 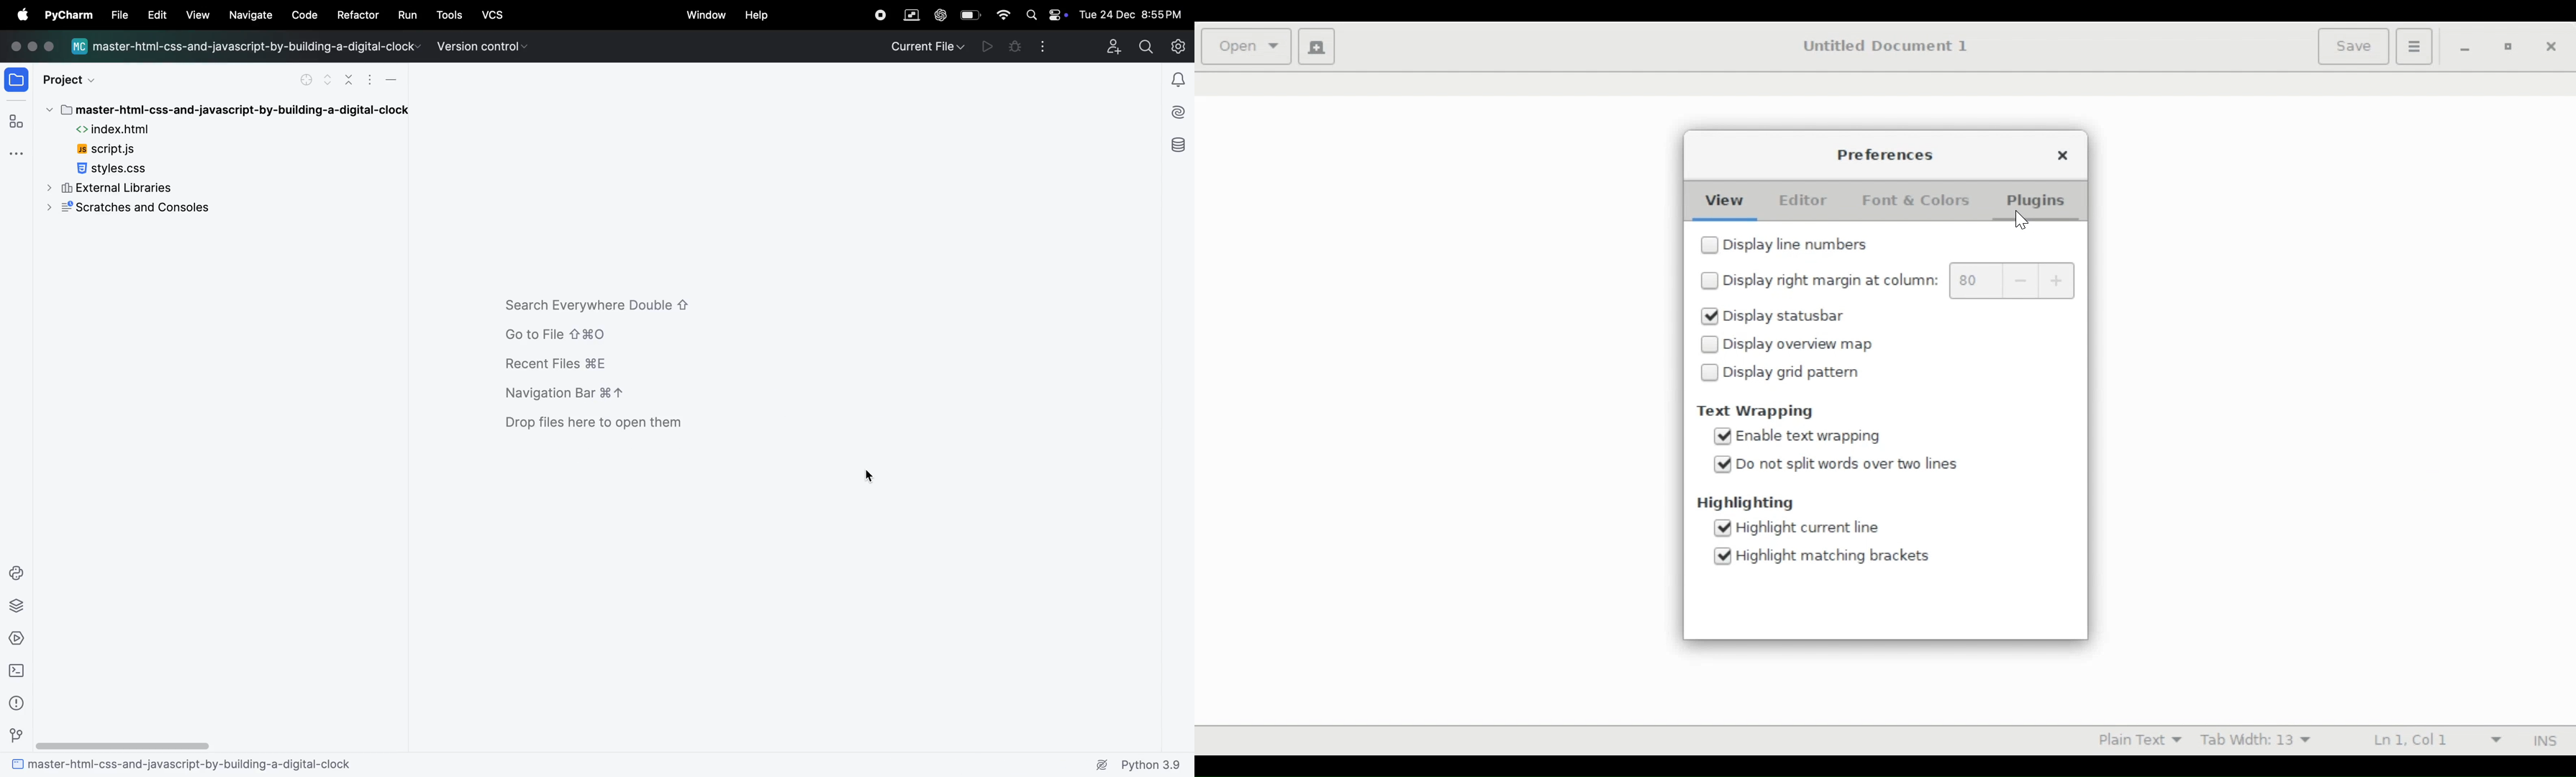 What do you see at coordinates (2018, 281) in the screenshot?
I see `Decrease` at bounding box center [2018, 281].